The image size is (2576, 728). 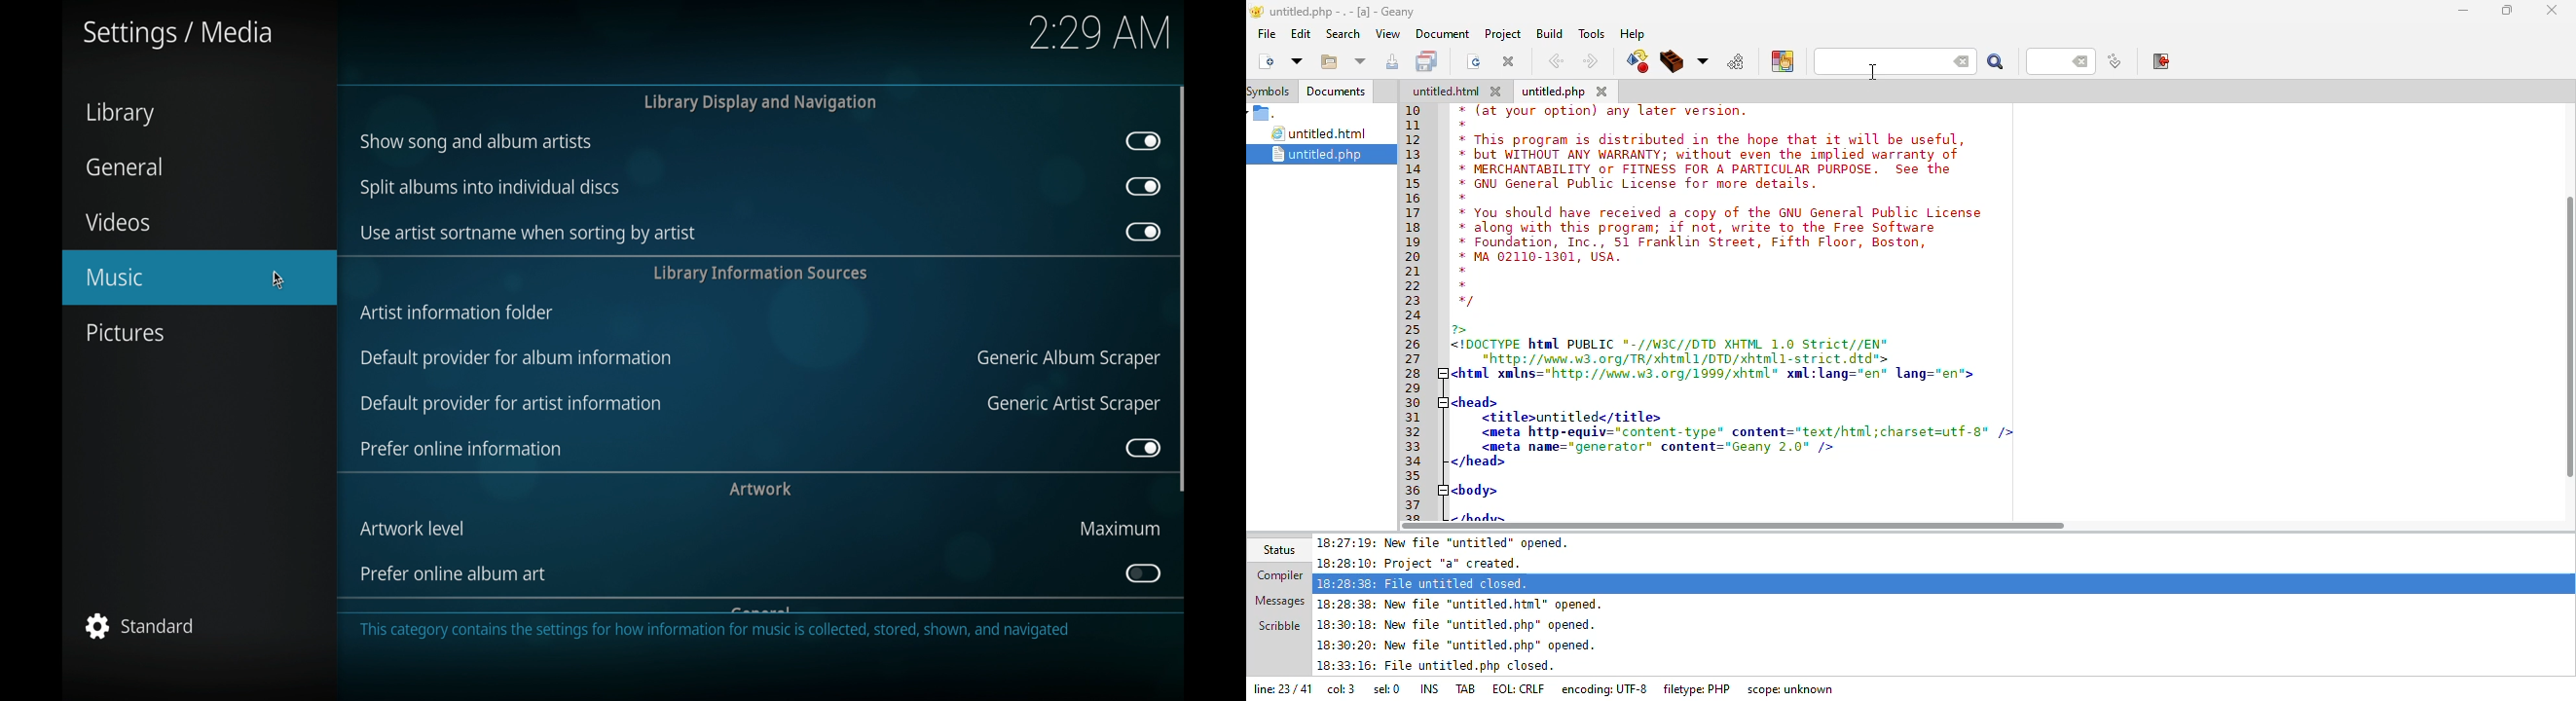 I want to click on * Foundation, Inc., 51 Franklin Street, Fifth Floor, Boston,, so click(x=1698, y=243).